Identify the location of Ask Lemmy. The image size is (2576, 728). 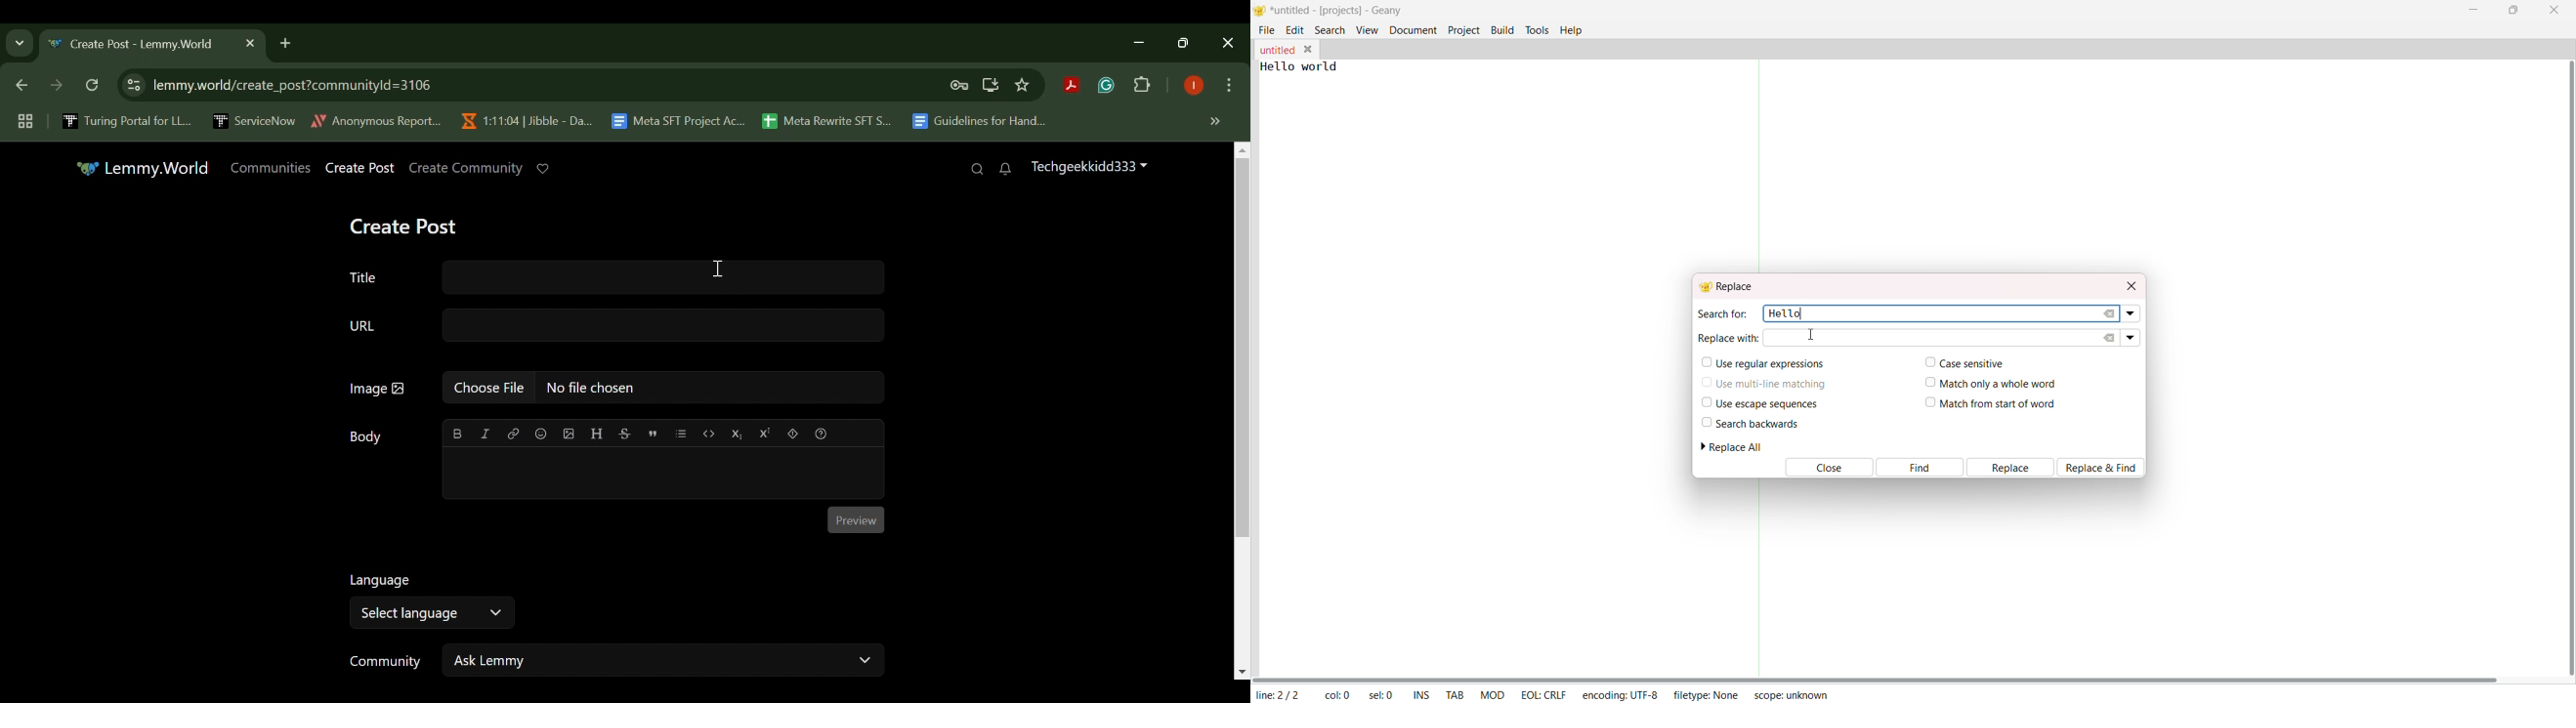
(664, 659).